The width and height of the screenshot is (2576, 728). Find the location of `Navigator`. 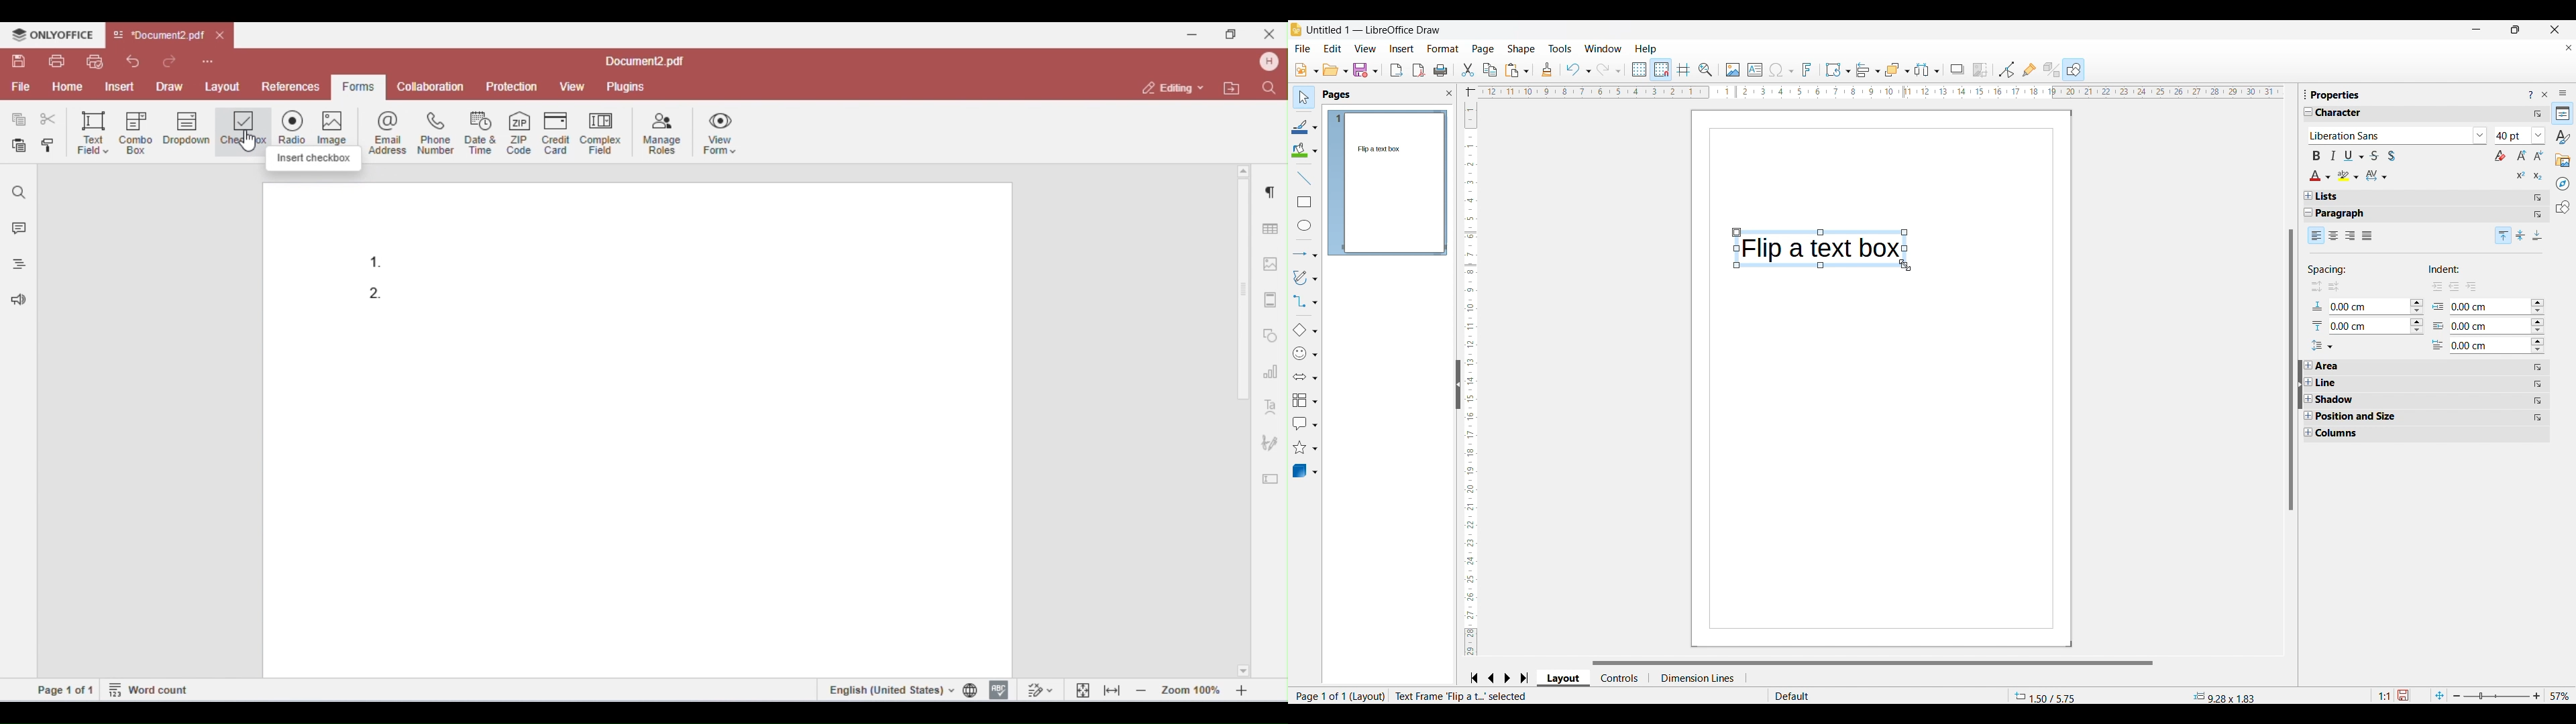

Navigator is located at coordinates (2563, 184).